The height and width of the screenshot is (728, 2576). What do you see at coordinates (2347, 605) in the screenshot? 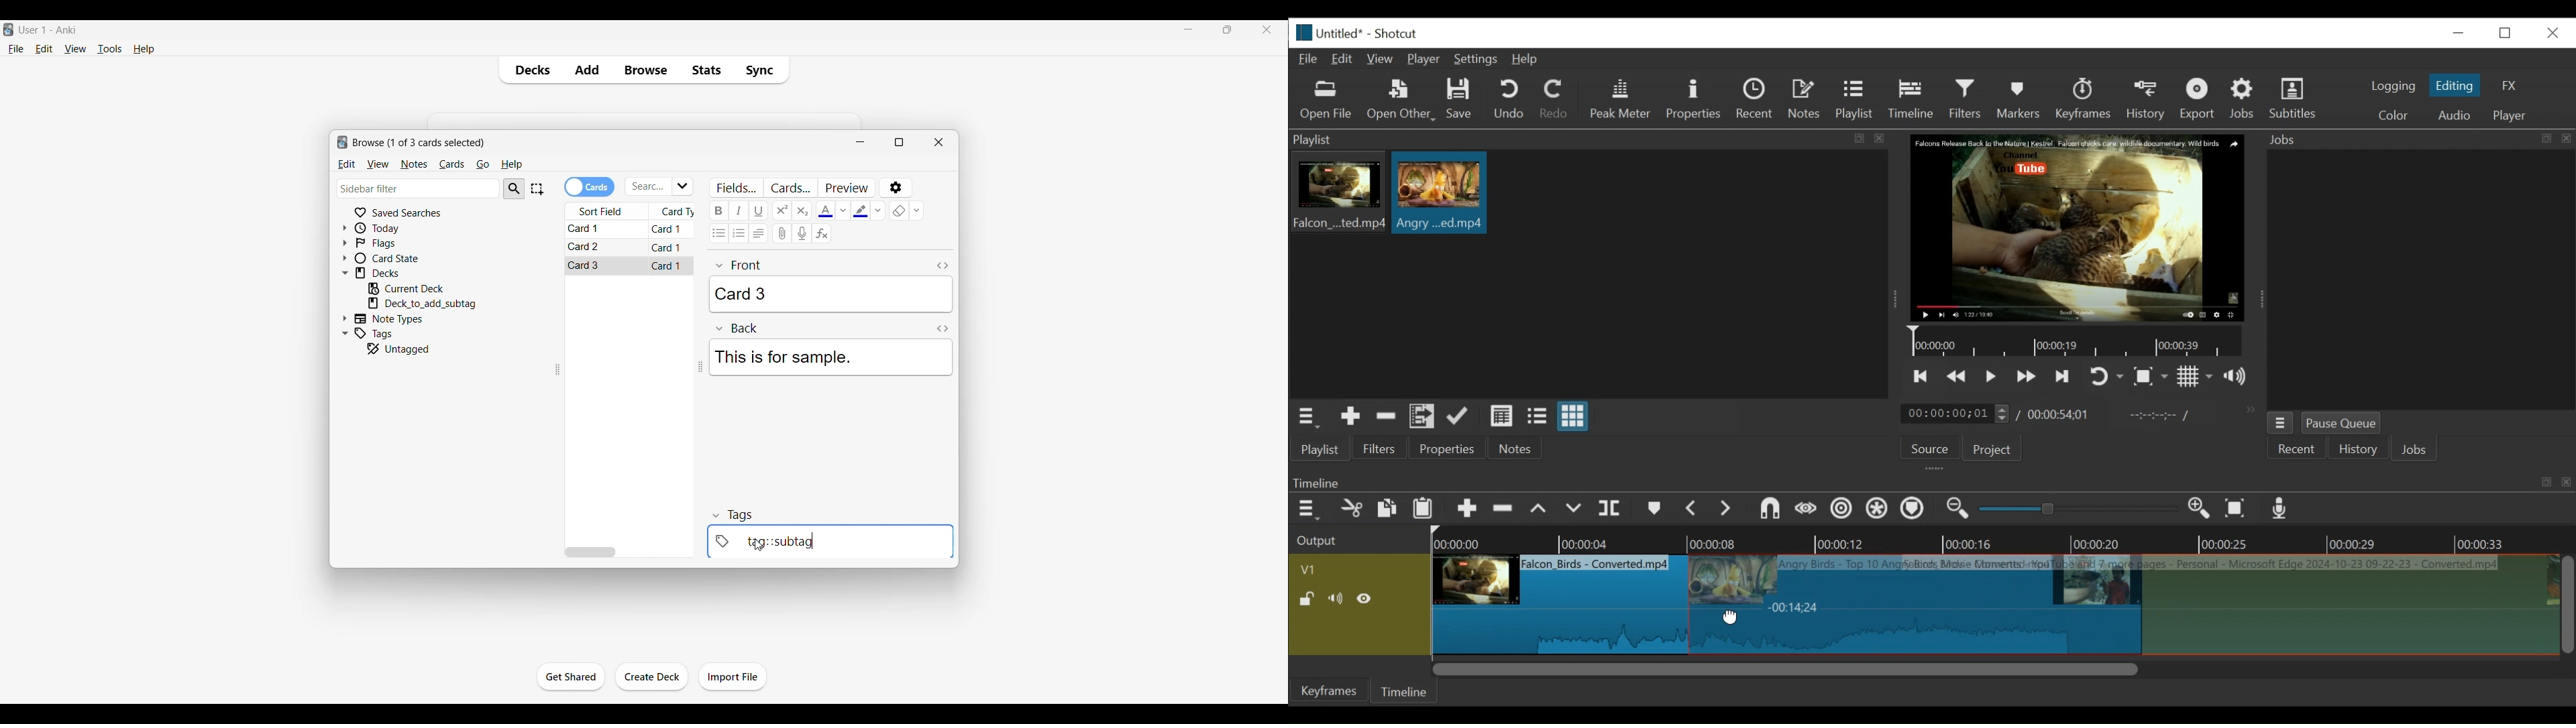
I see `clip` at bounding box center [2347, 605].